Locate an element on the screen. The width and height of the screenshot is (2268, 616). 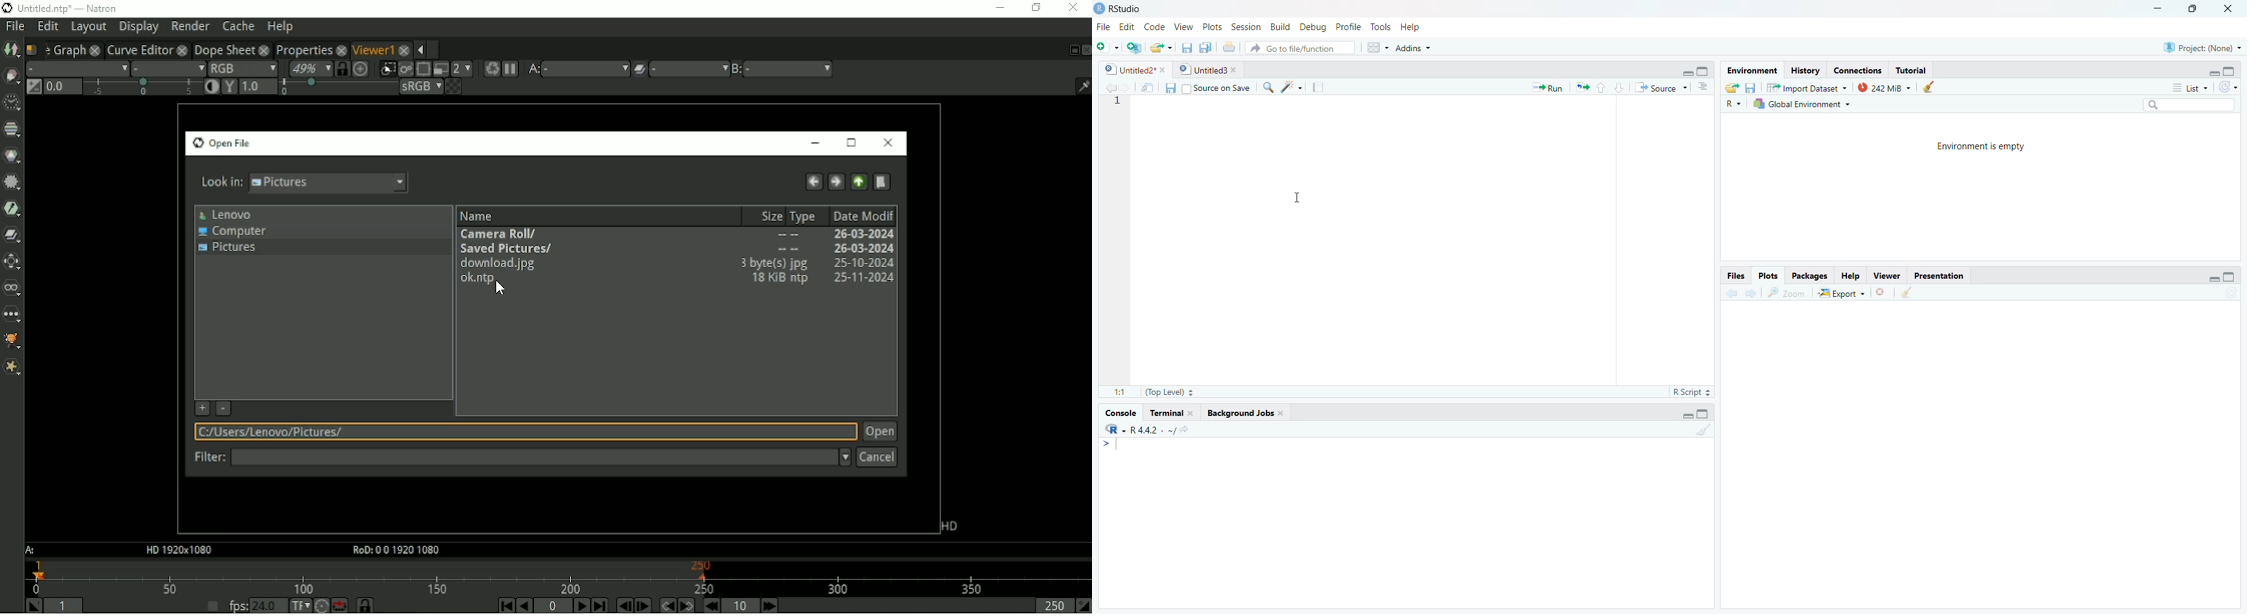
R442 . ~/ is located at coordinates (1153, 429).